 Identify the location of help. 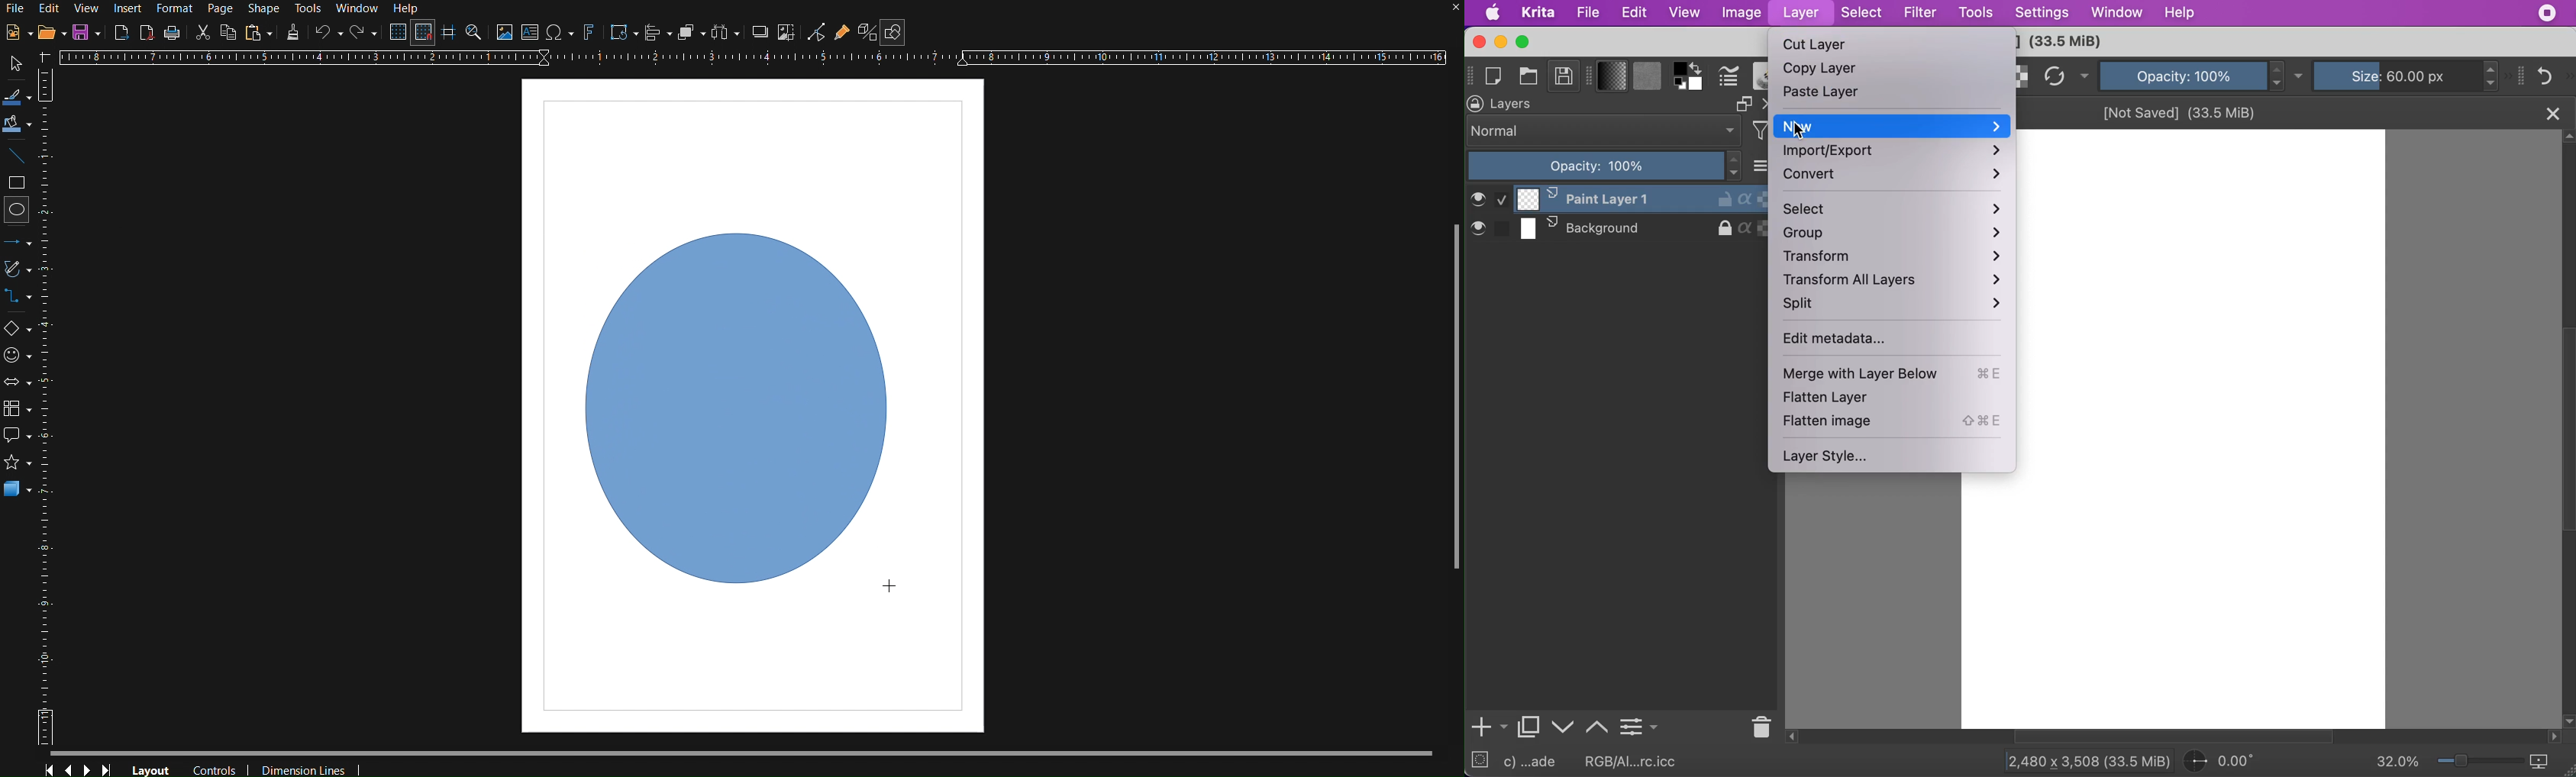
(2182, 12).